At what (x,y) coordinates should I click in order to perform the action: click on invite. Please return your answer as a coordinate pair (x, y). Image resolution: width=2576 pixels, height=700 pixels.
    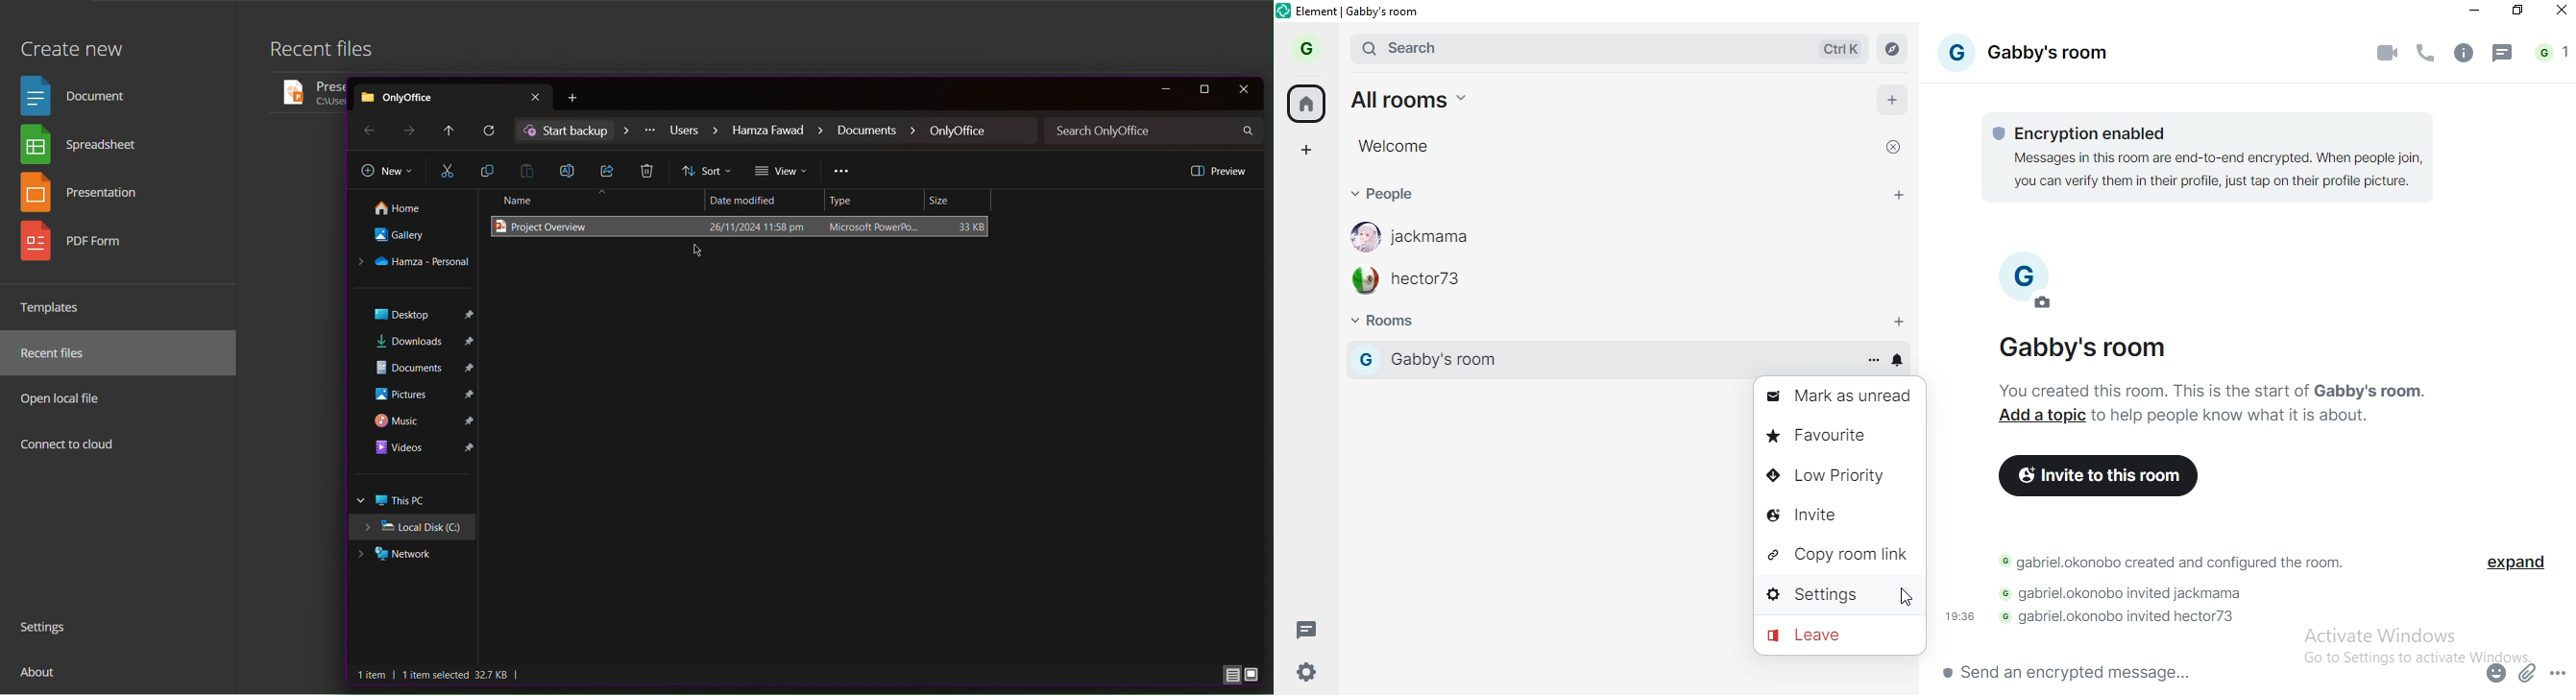
    Looking at the image, I should click on (1838, 512).